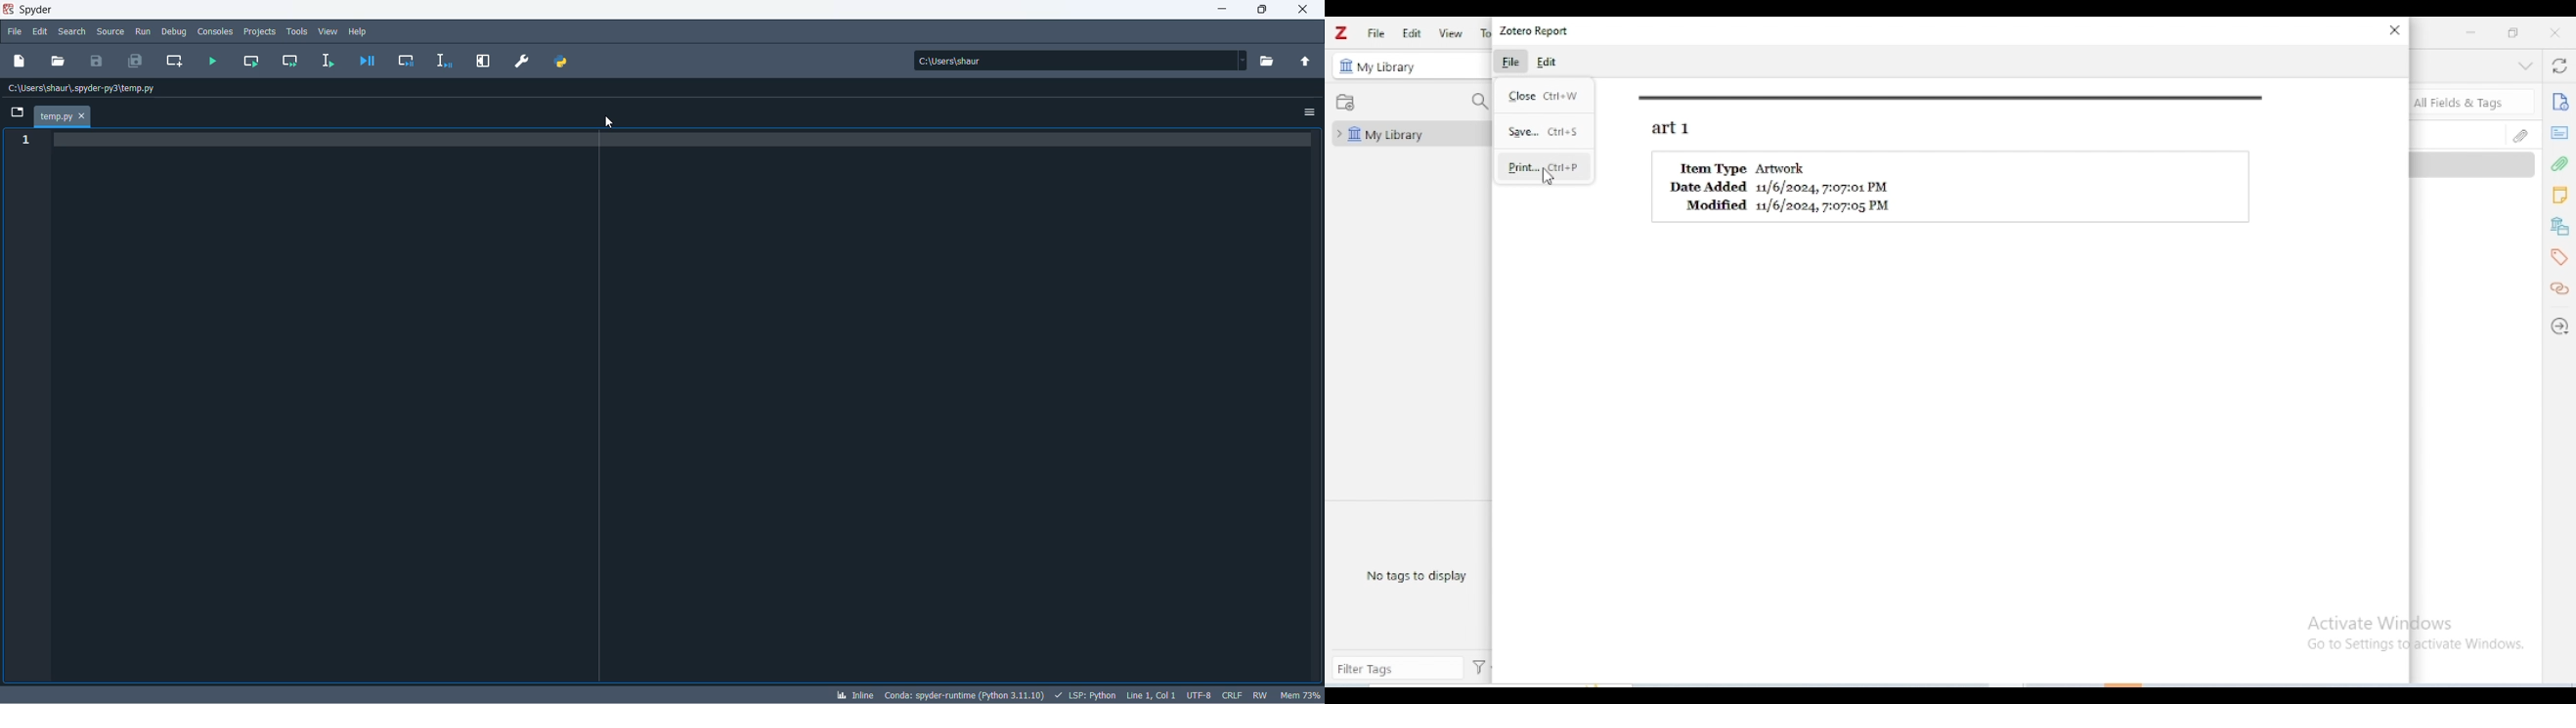  Describe the element at coordinates (2558, 133) in the screenshot. I see `abstract` at that location.